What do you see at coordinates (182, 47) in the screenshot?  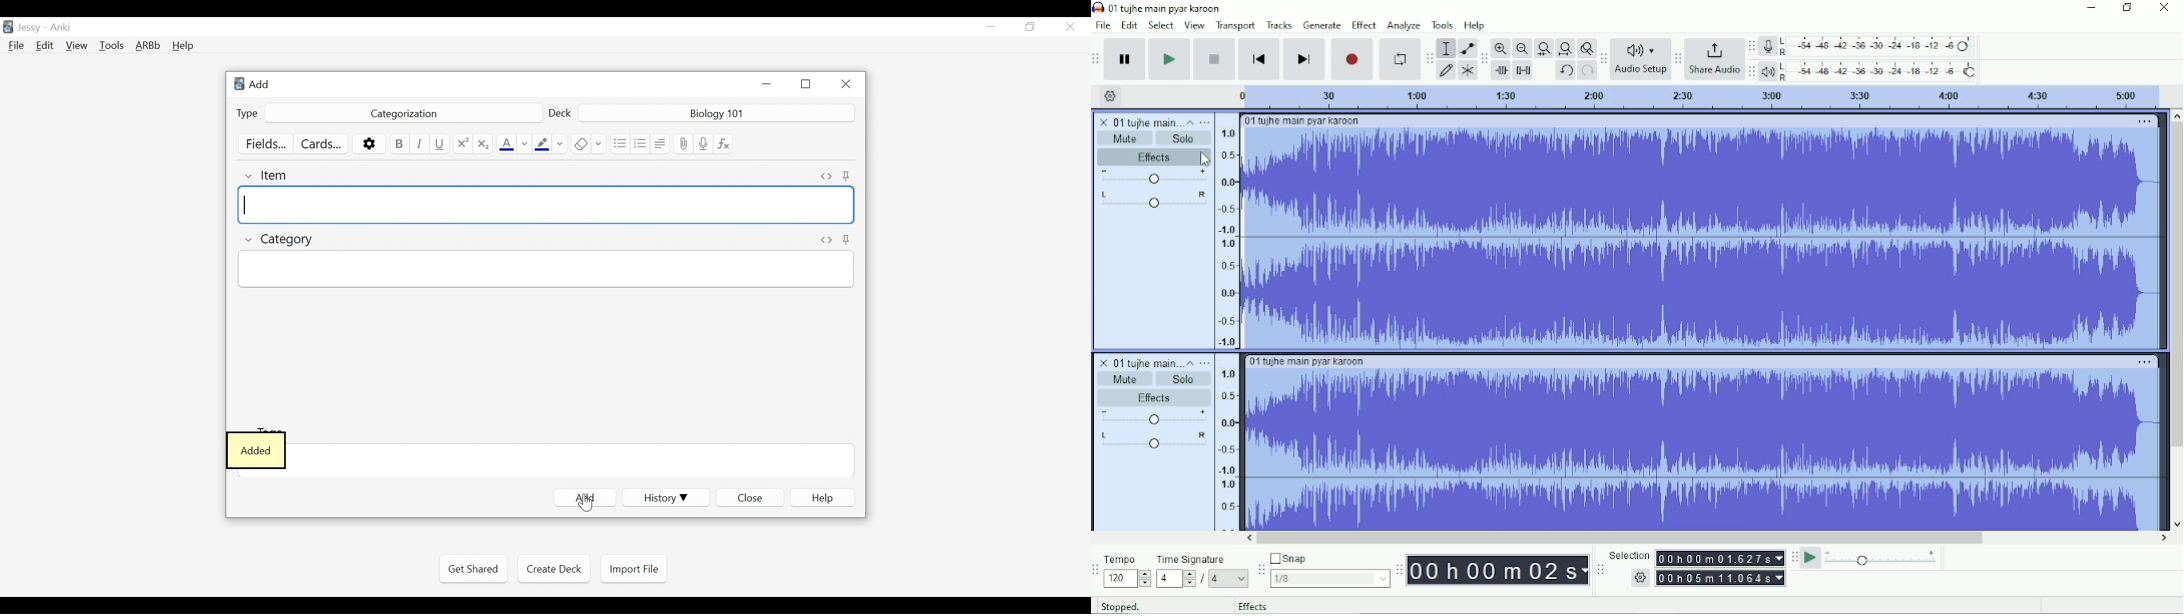 I see `Help` at bounding box center [182, 47].